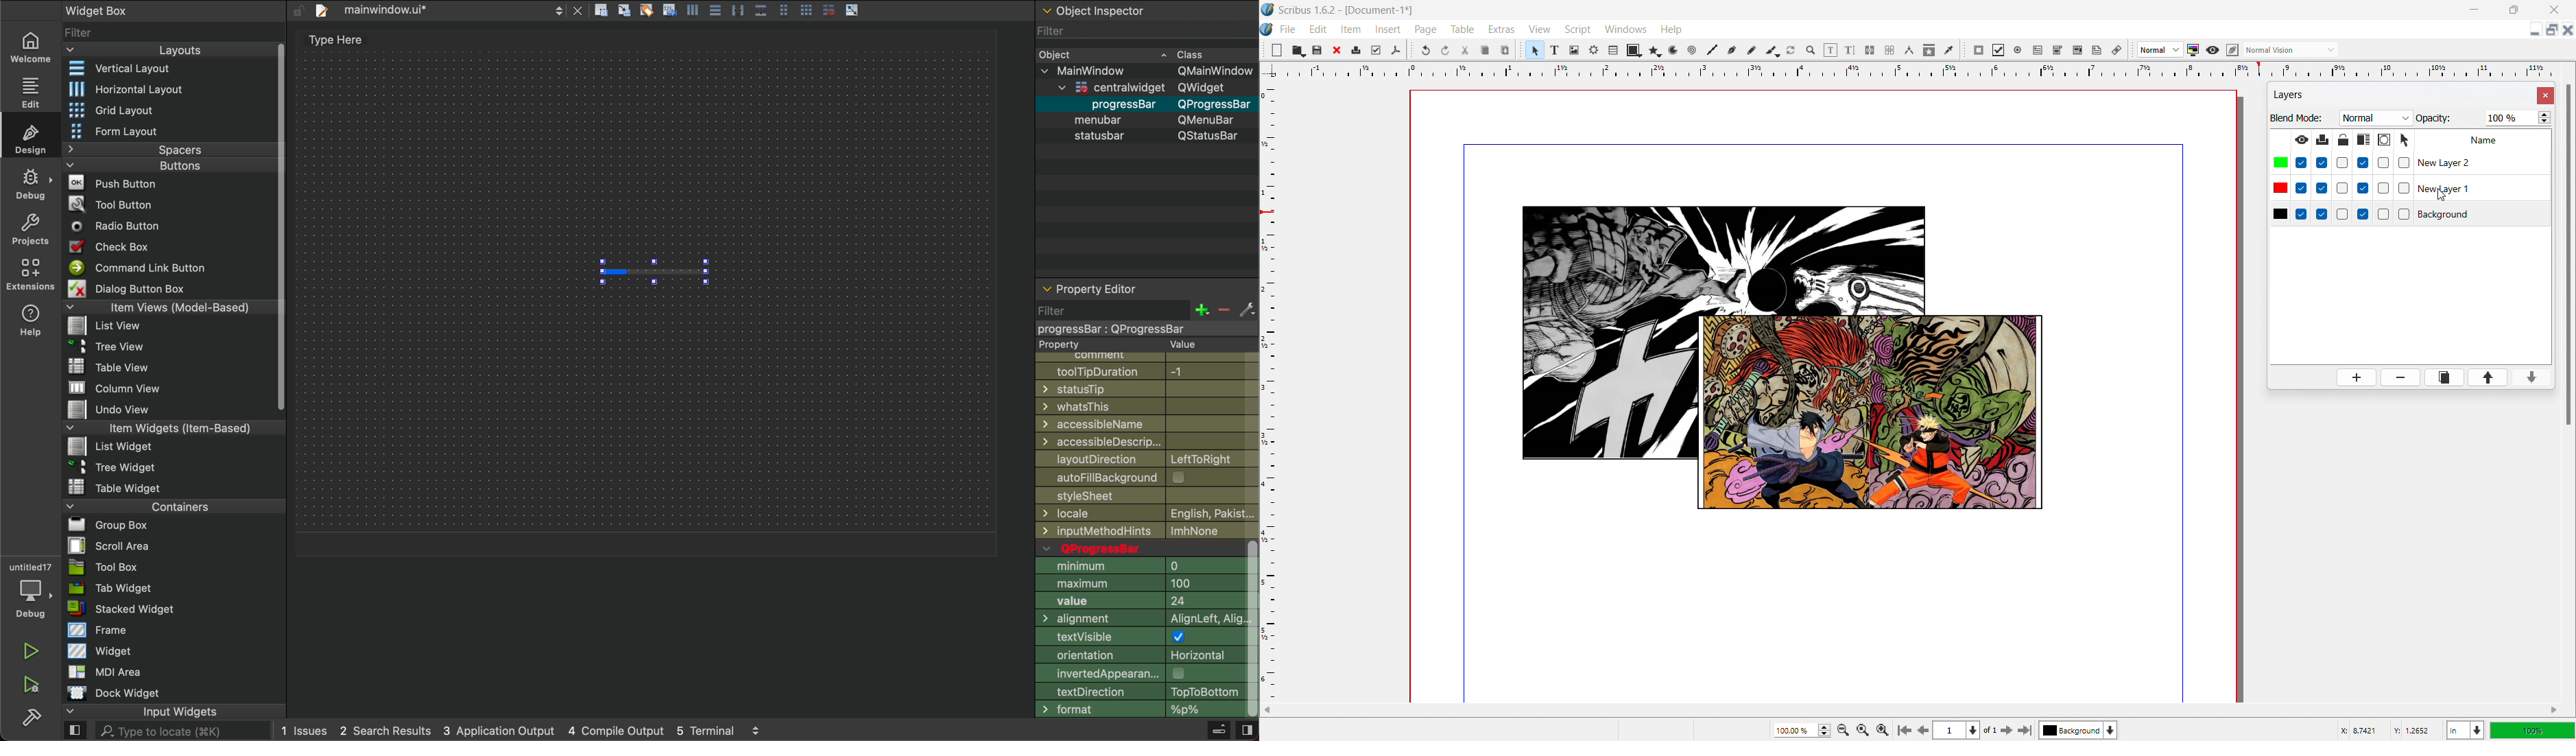 Image resolution: width=2576 pixels, height=756 pixels. Describe the element at coordinates (1917, 69) in the screenshot. I see `horizontal ruler` at that location.